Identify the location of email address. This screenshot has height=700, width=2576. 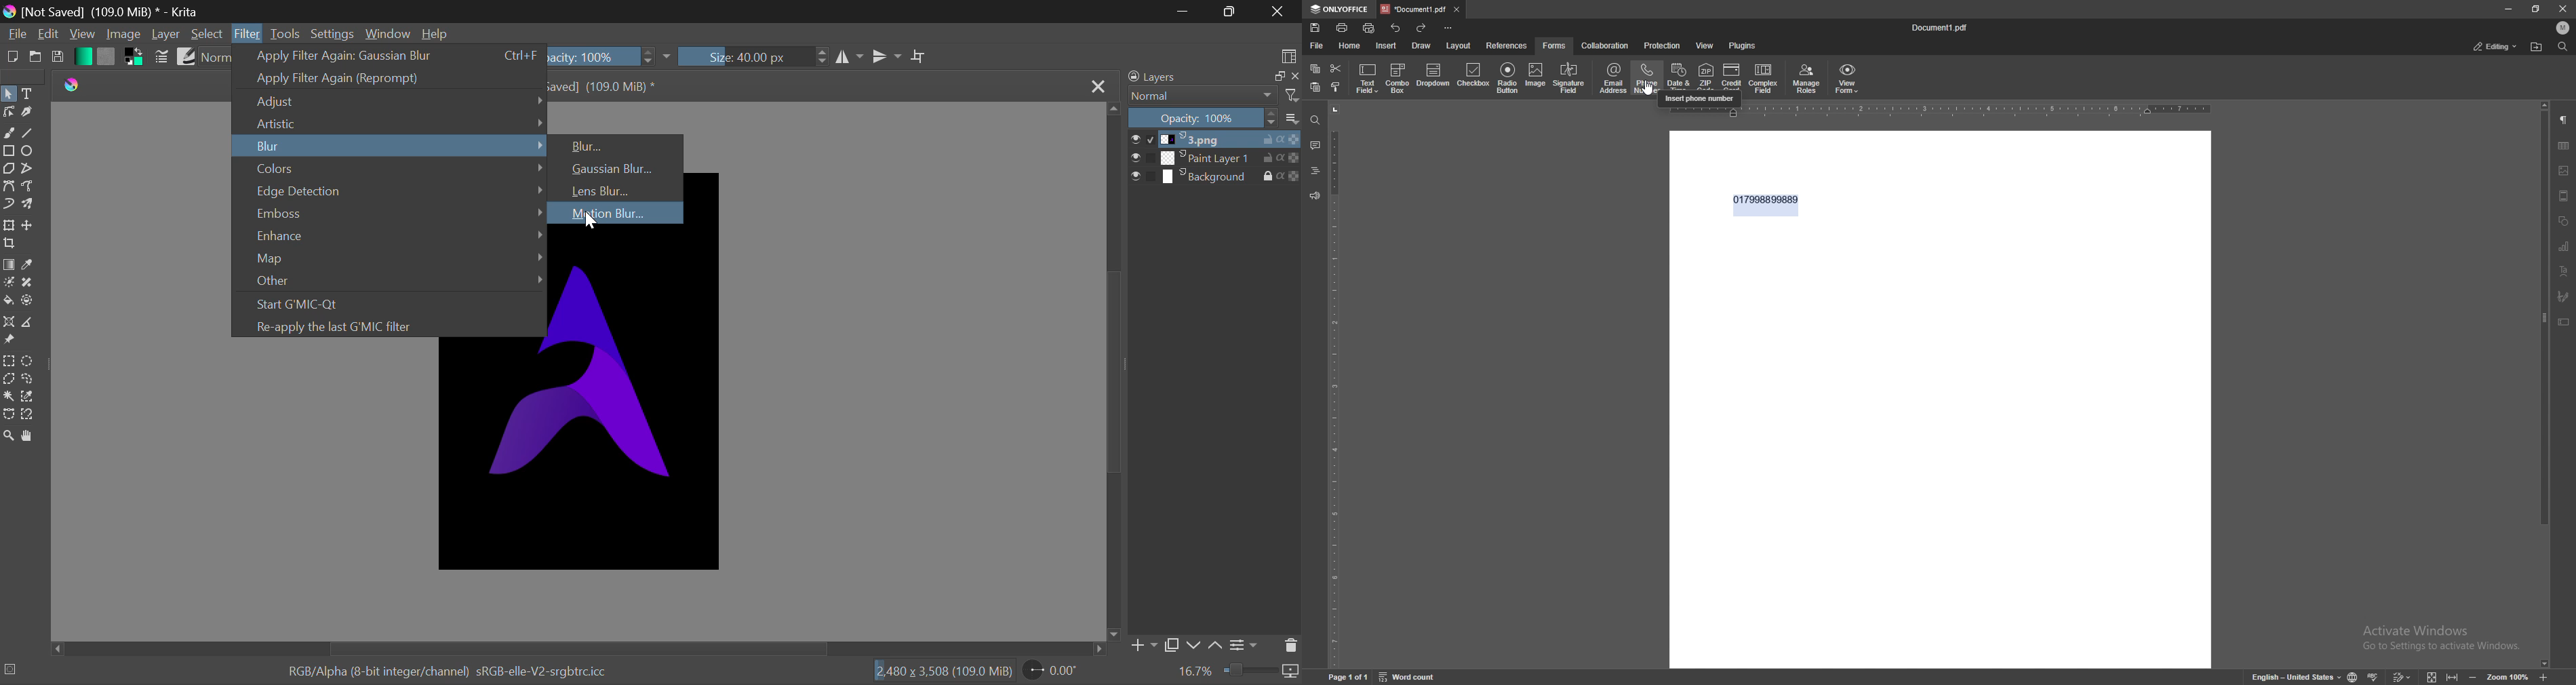
(1613, 78).